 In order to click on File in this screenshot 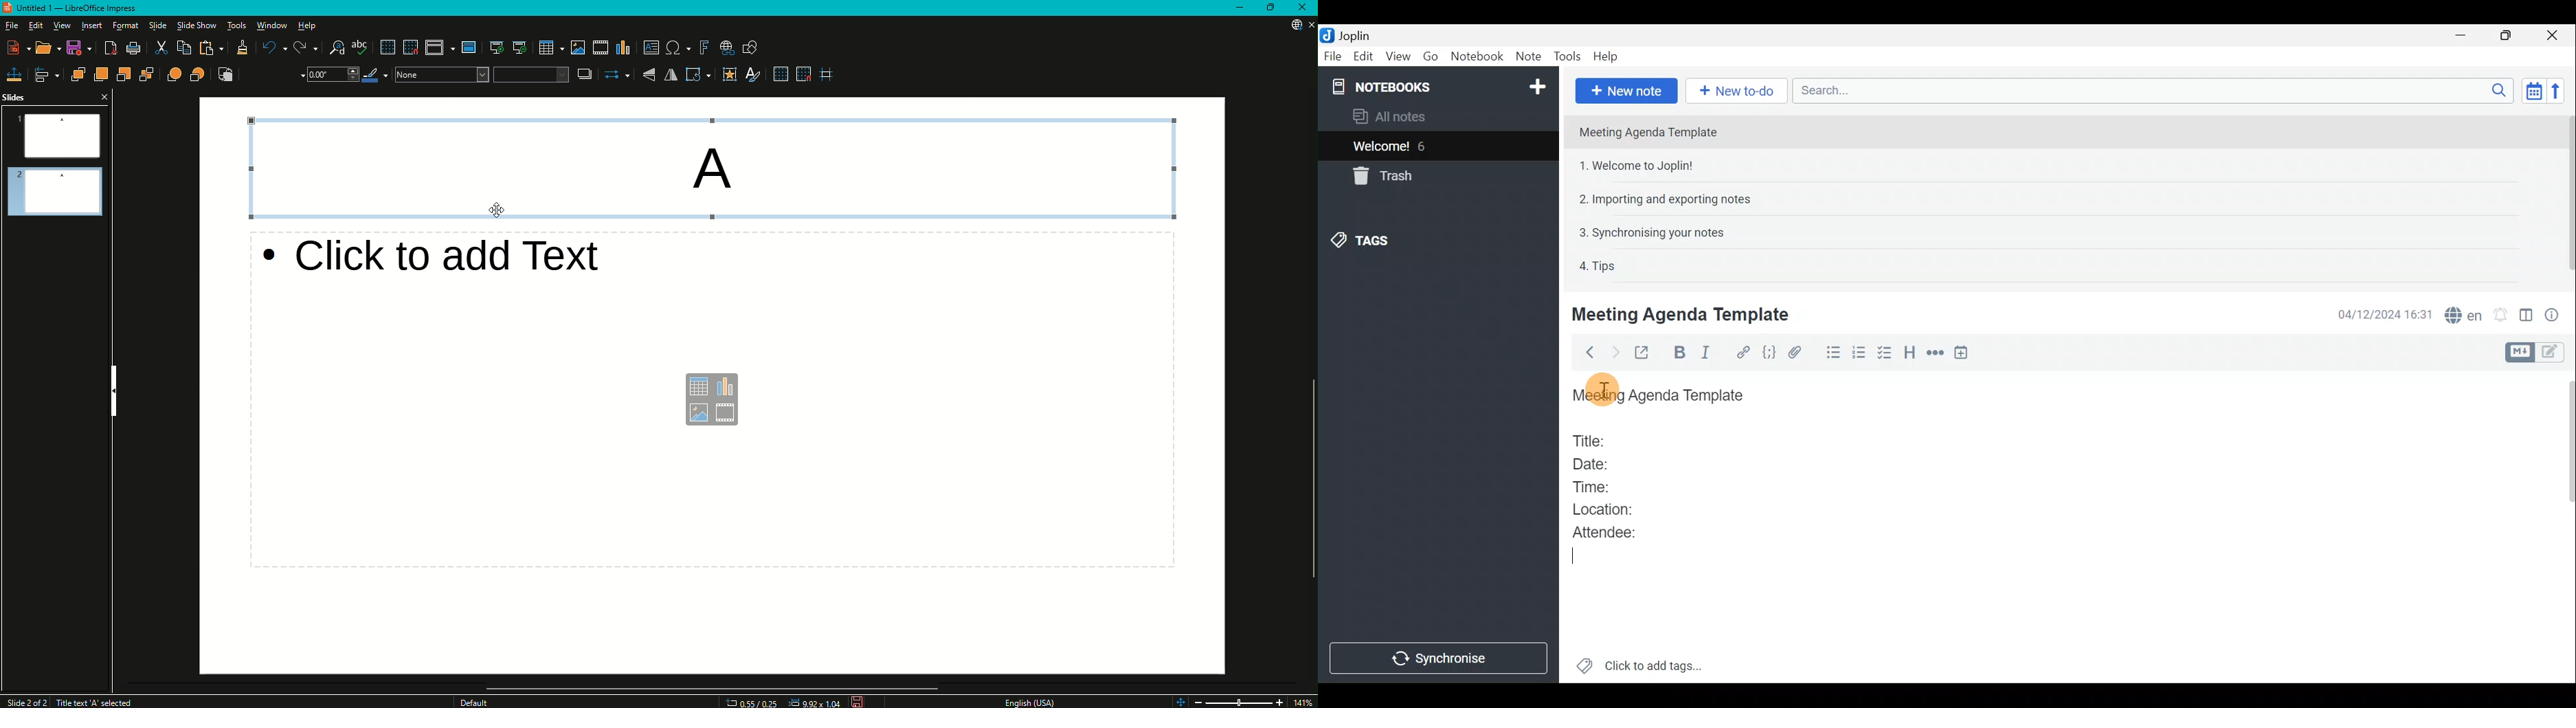, I will do `click(1333, 55)`.